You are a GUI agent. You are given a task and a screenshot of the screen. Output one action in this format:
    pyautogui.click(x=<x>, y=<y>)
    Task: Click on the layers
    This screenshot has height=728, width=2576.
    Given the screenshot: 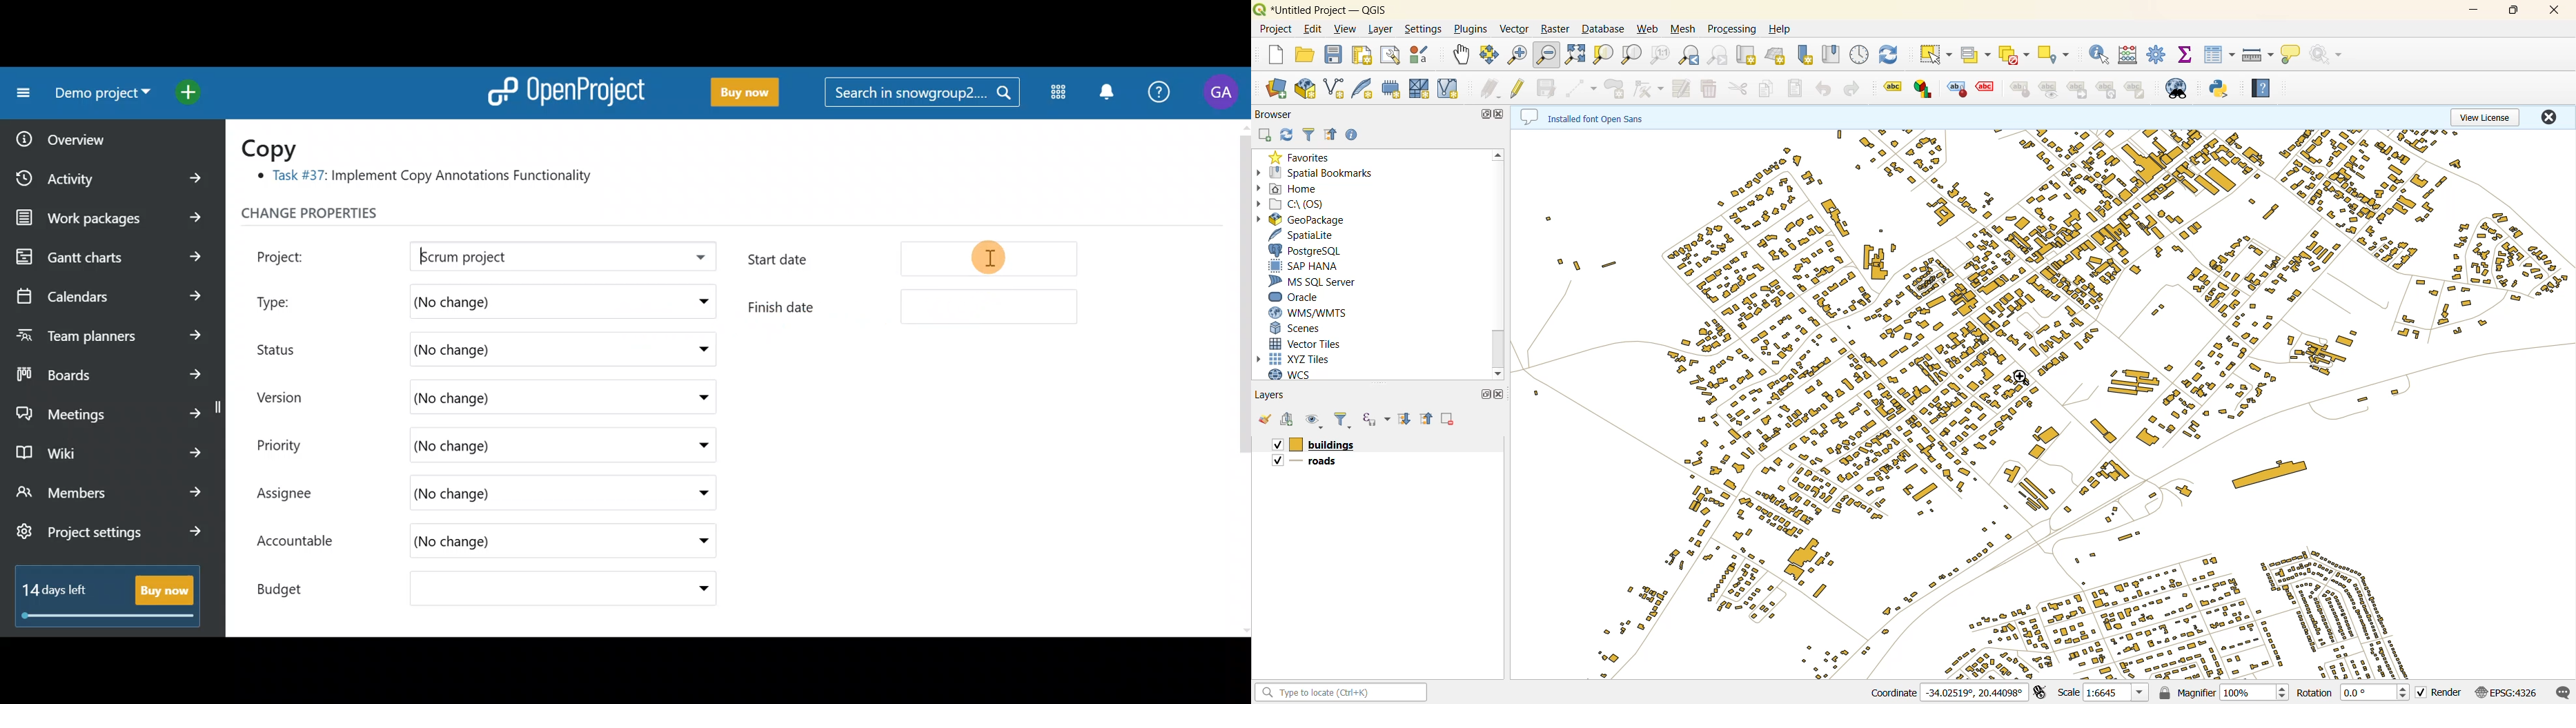 What is the action you would take?
    pyautogui.click(x=2043, y=403)
    